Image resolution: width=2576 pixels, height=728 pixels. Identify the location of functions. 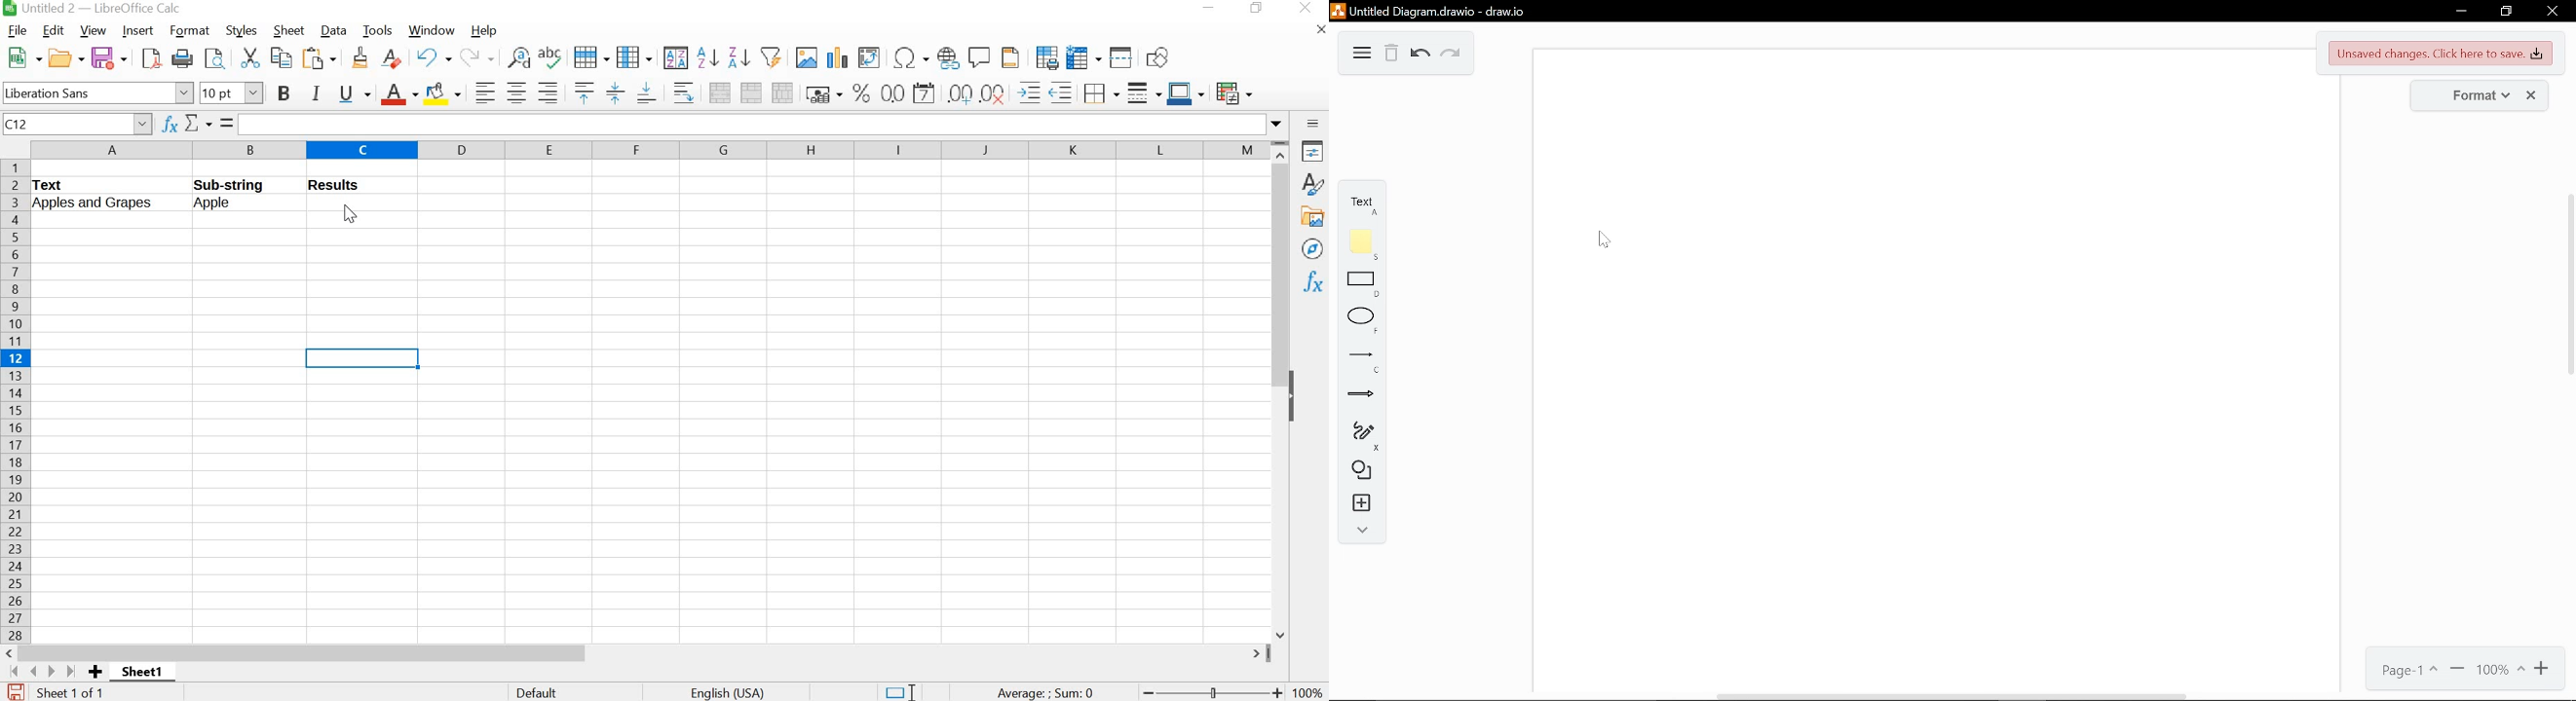
(1314, 281).